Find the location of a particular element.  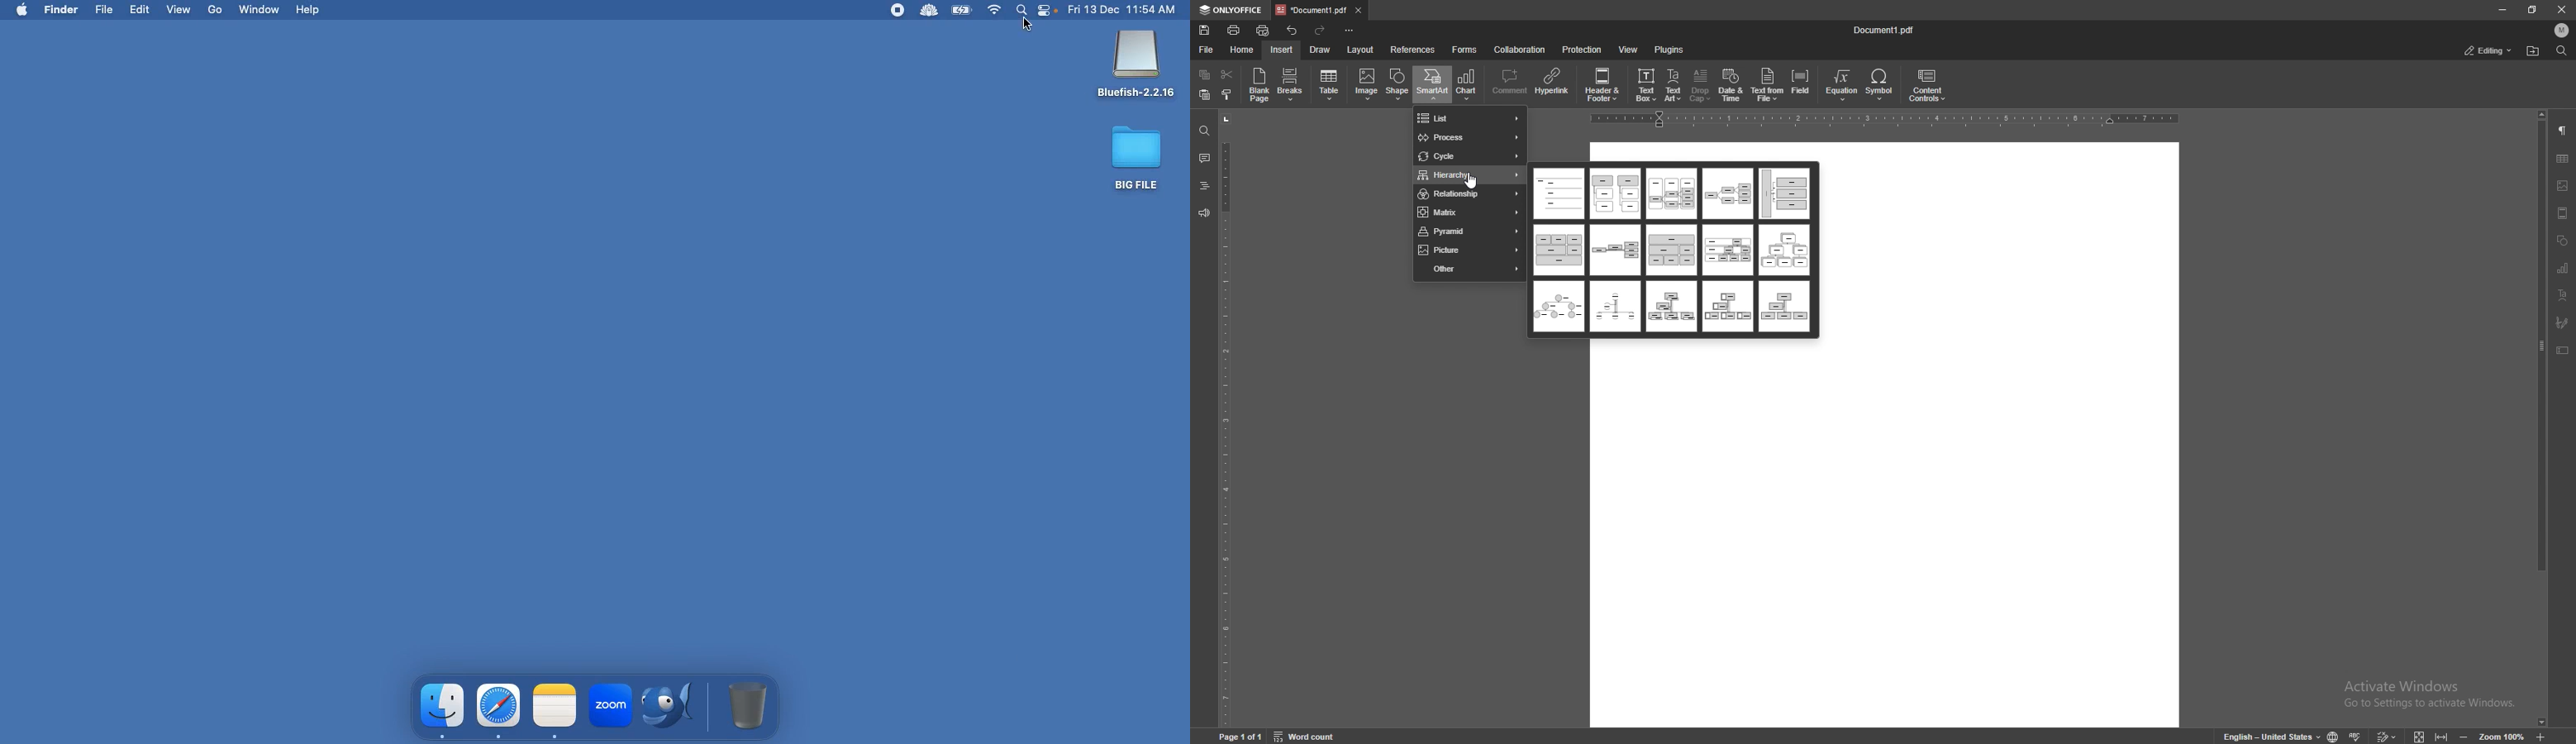

copy style is located at coordinates (1228, 94).